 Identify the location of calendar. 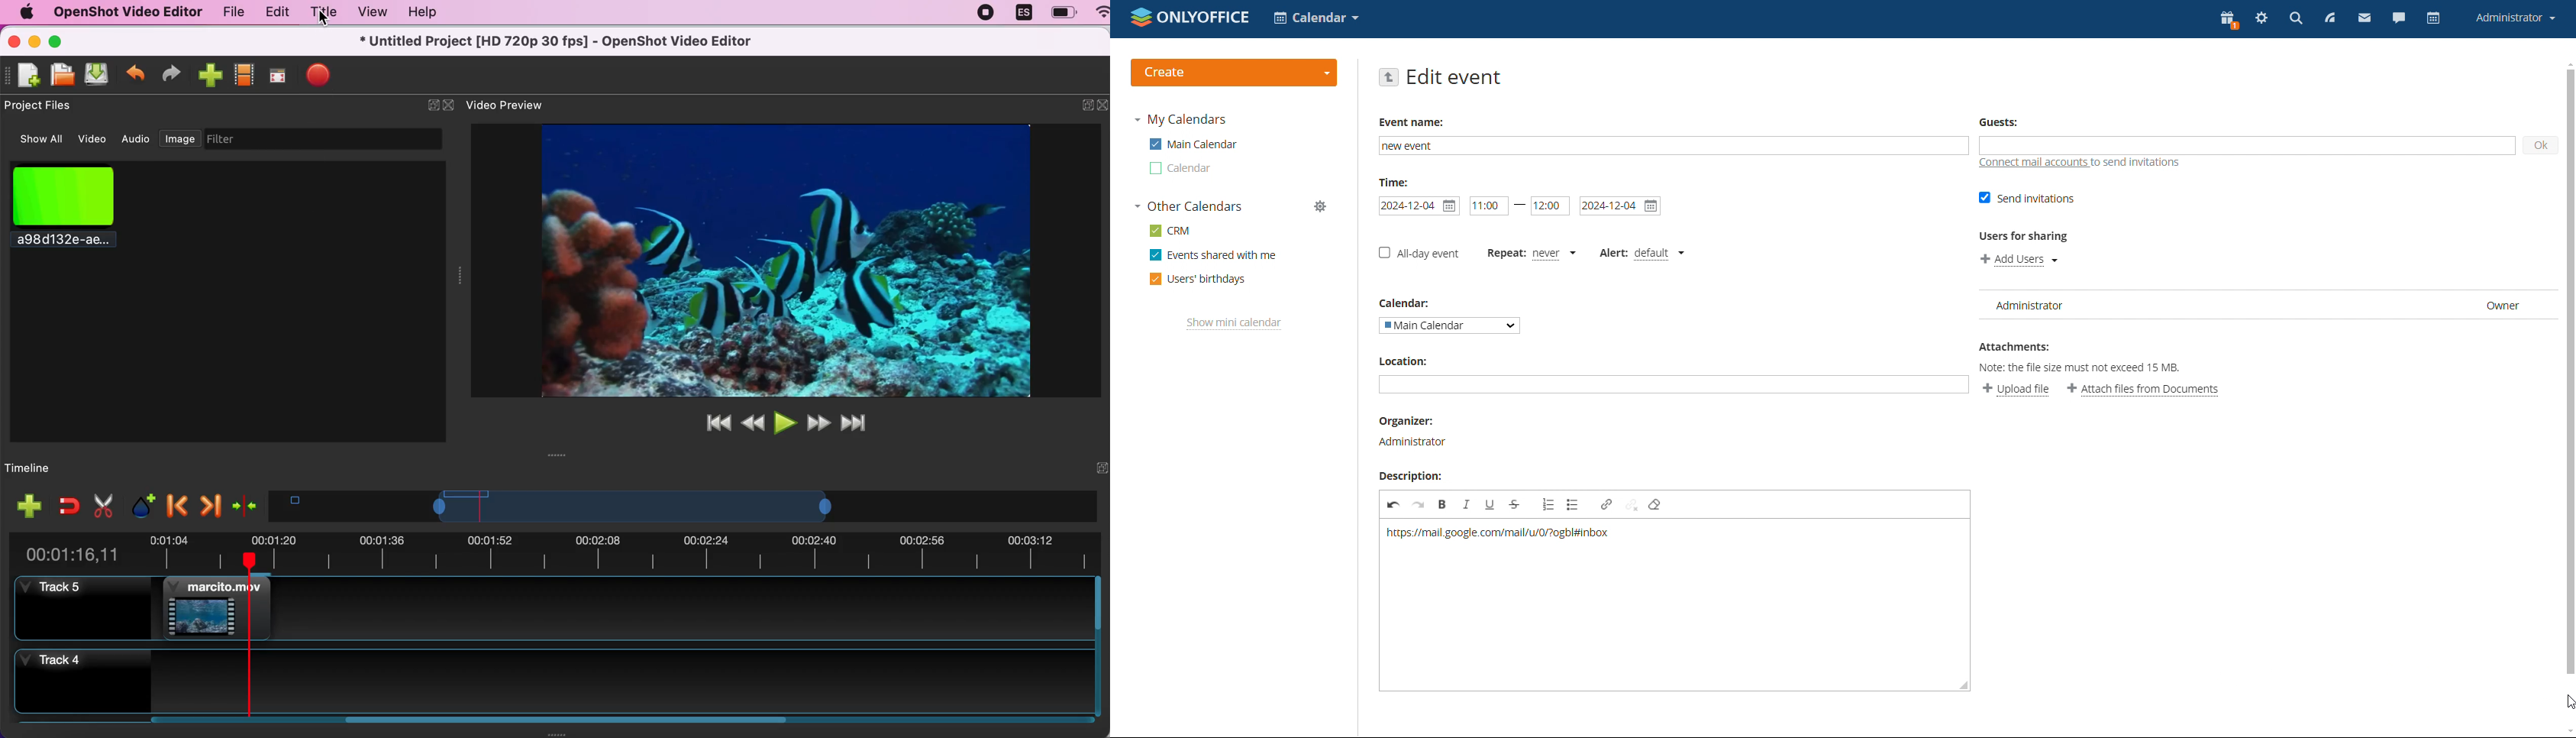
(1180, 169).